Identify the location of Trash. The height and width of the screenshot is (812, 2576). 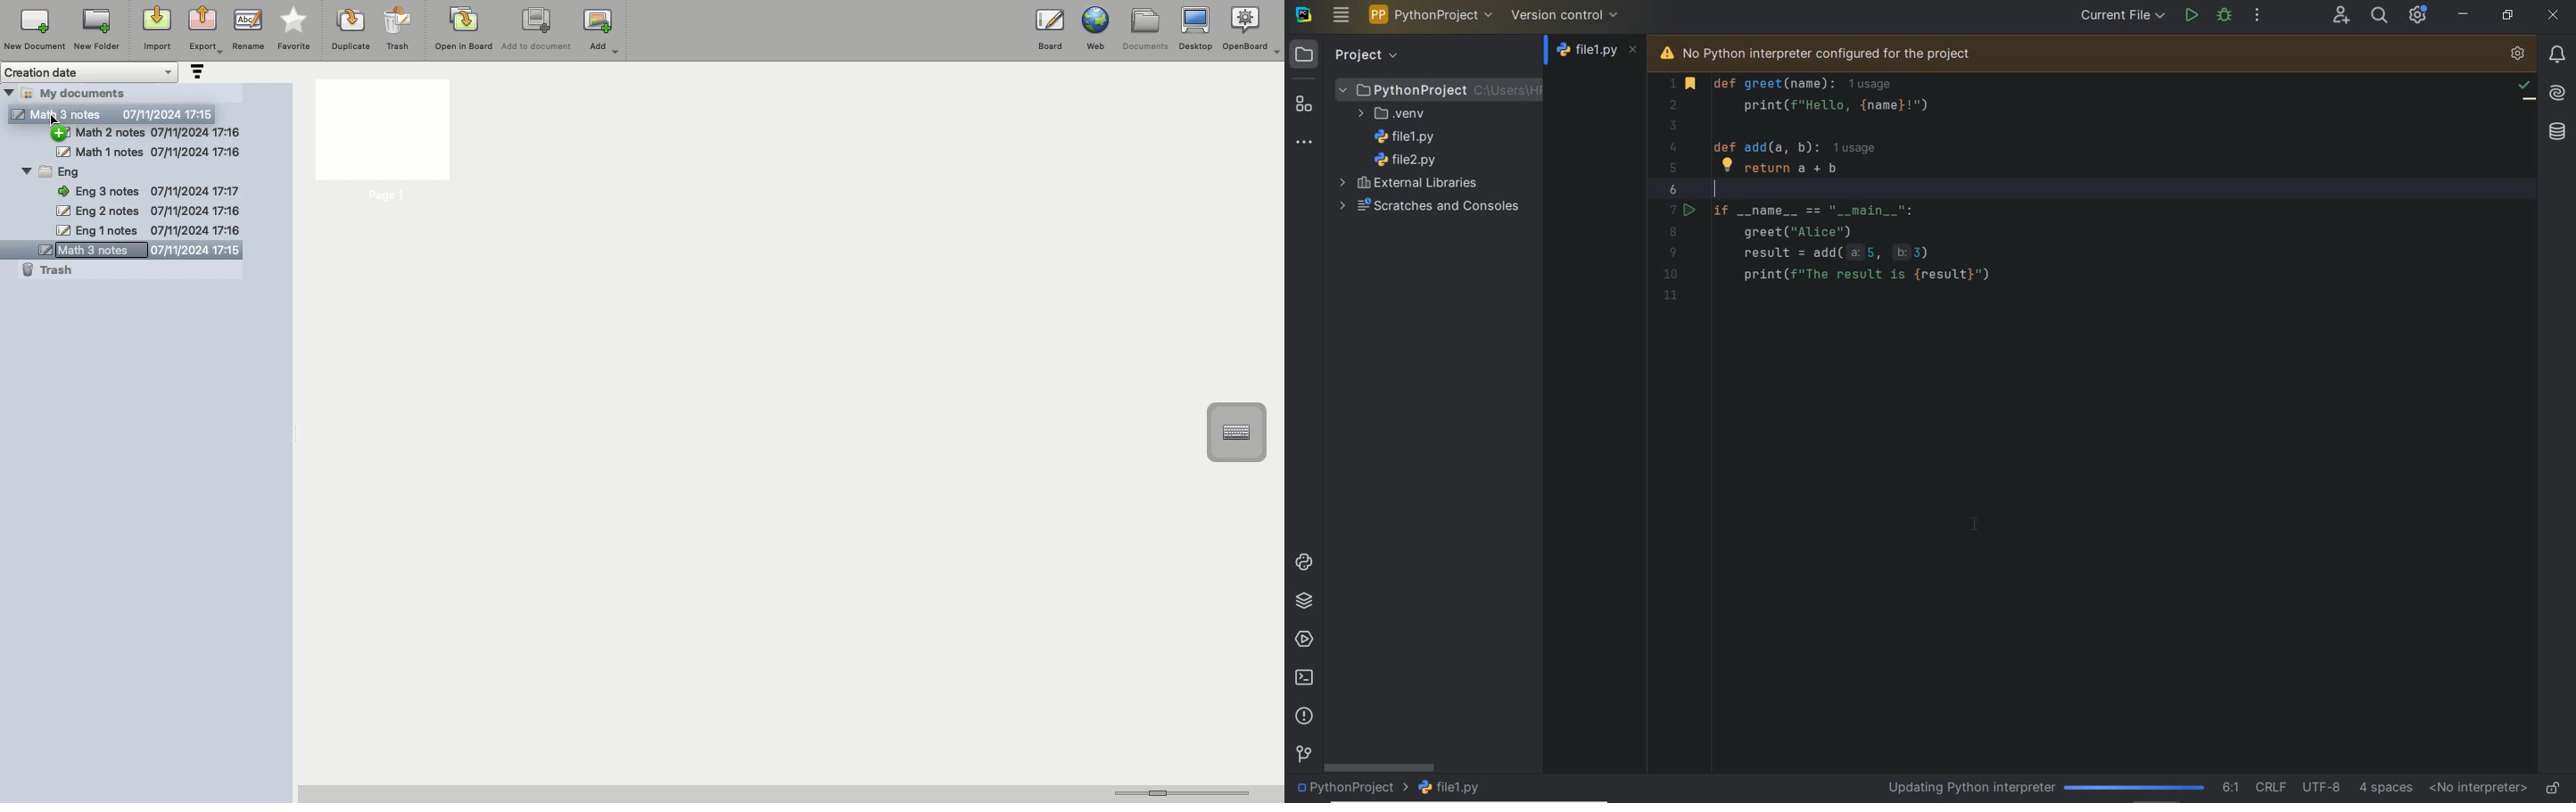
(48, 269).